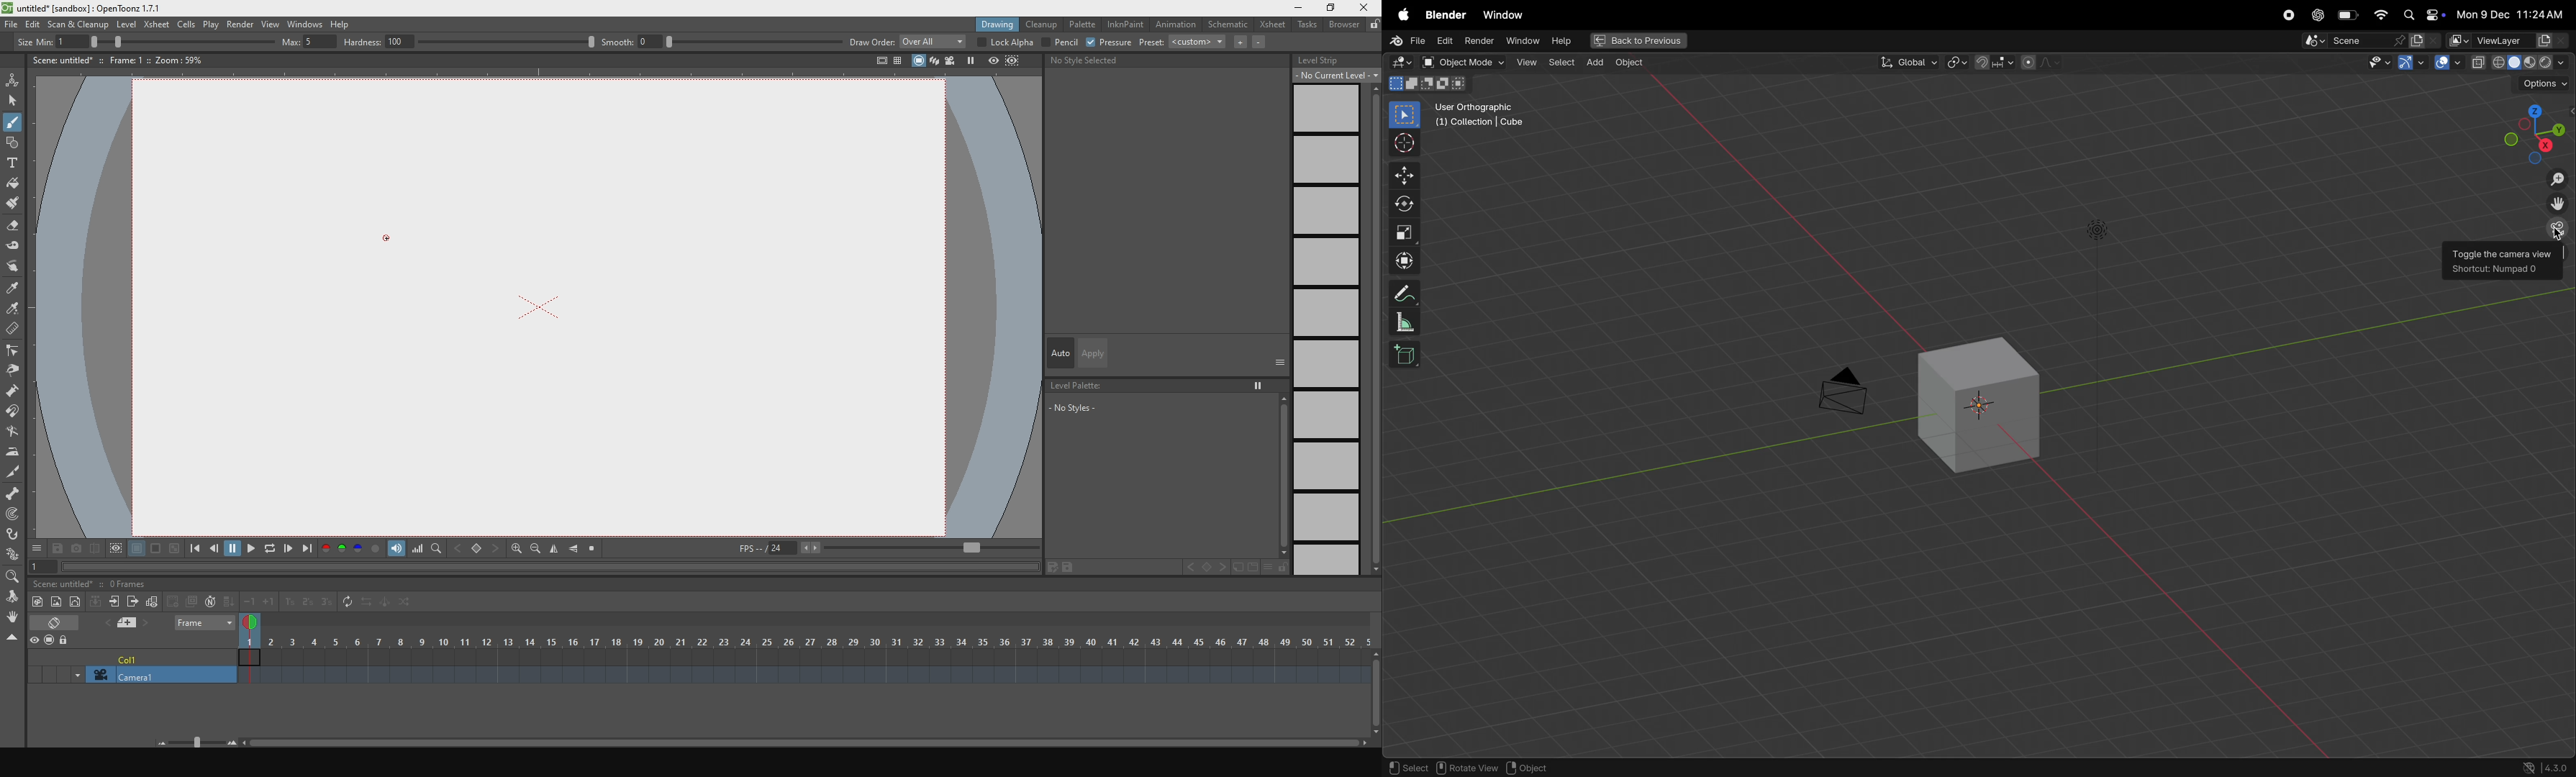 Image resolution: width=2576 pixels, height=784 pixels. Describe the element at coordinates (32, 23) in the screenshot. I see `edit` at that location.